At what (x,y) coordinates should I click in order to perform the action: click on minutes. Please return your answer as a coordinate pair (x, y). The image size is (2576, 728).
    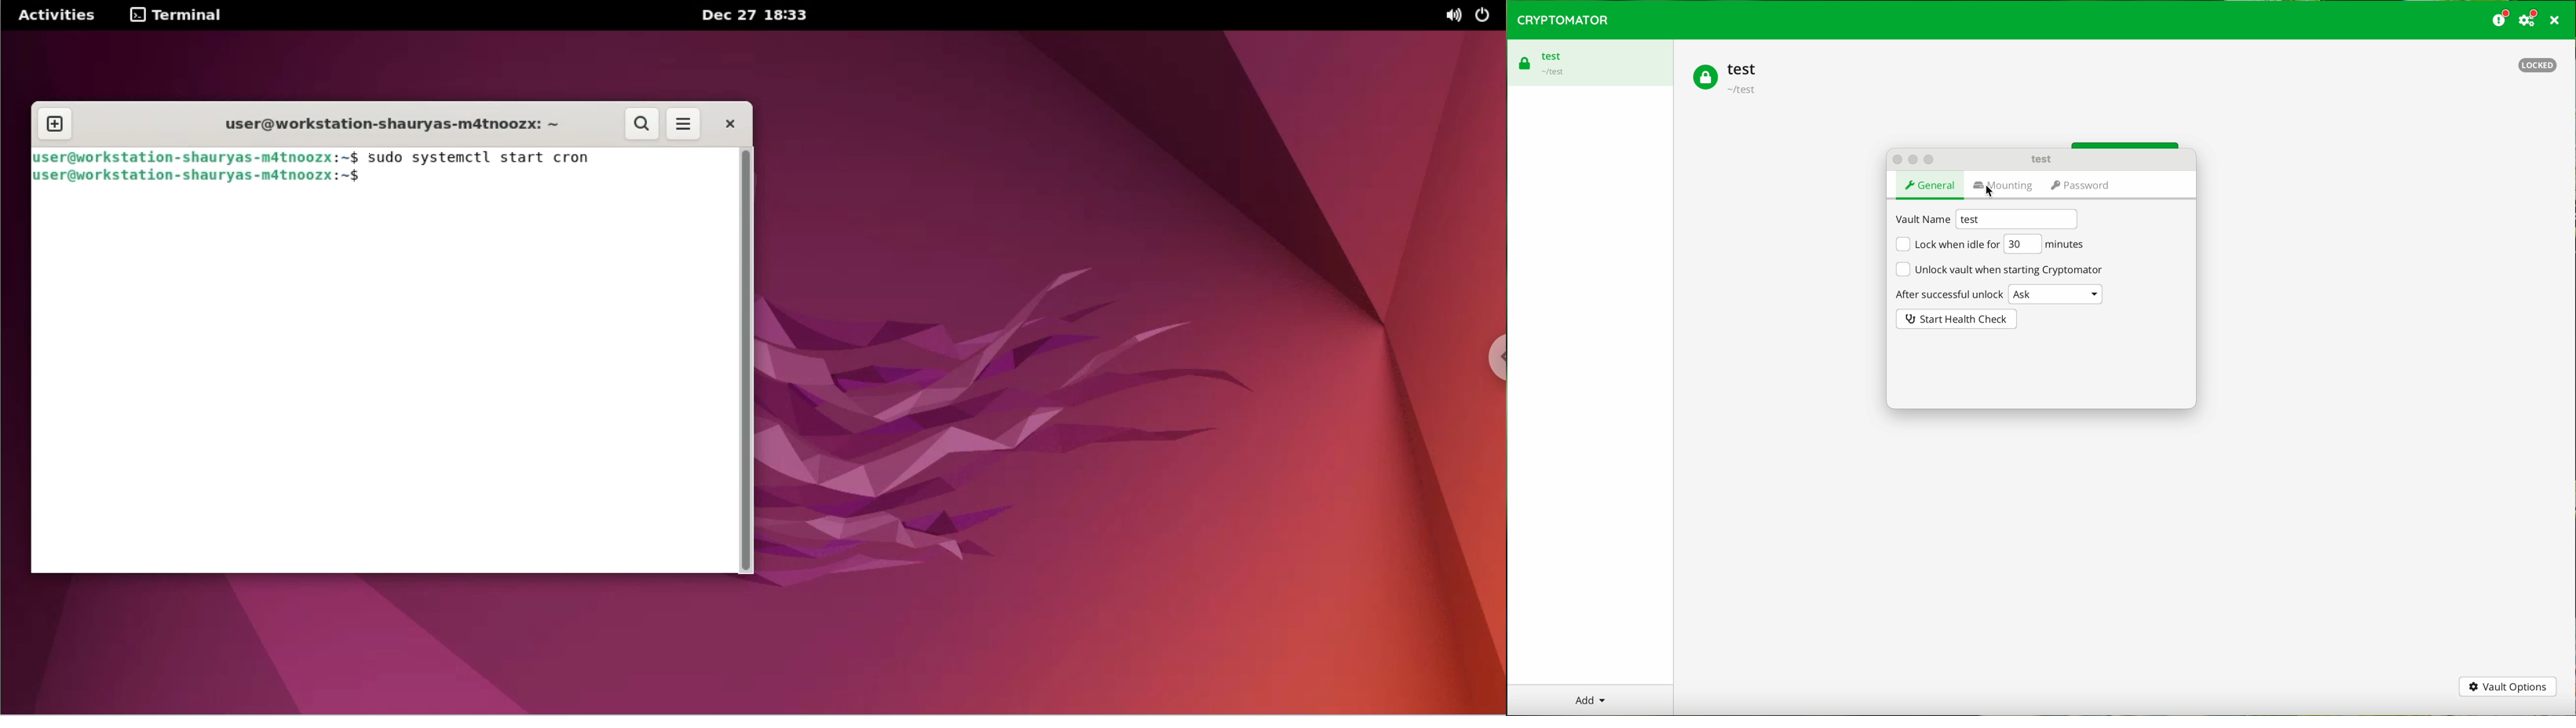
    Looking at the image, I should click on (2065, 245).